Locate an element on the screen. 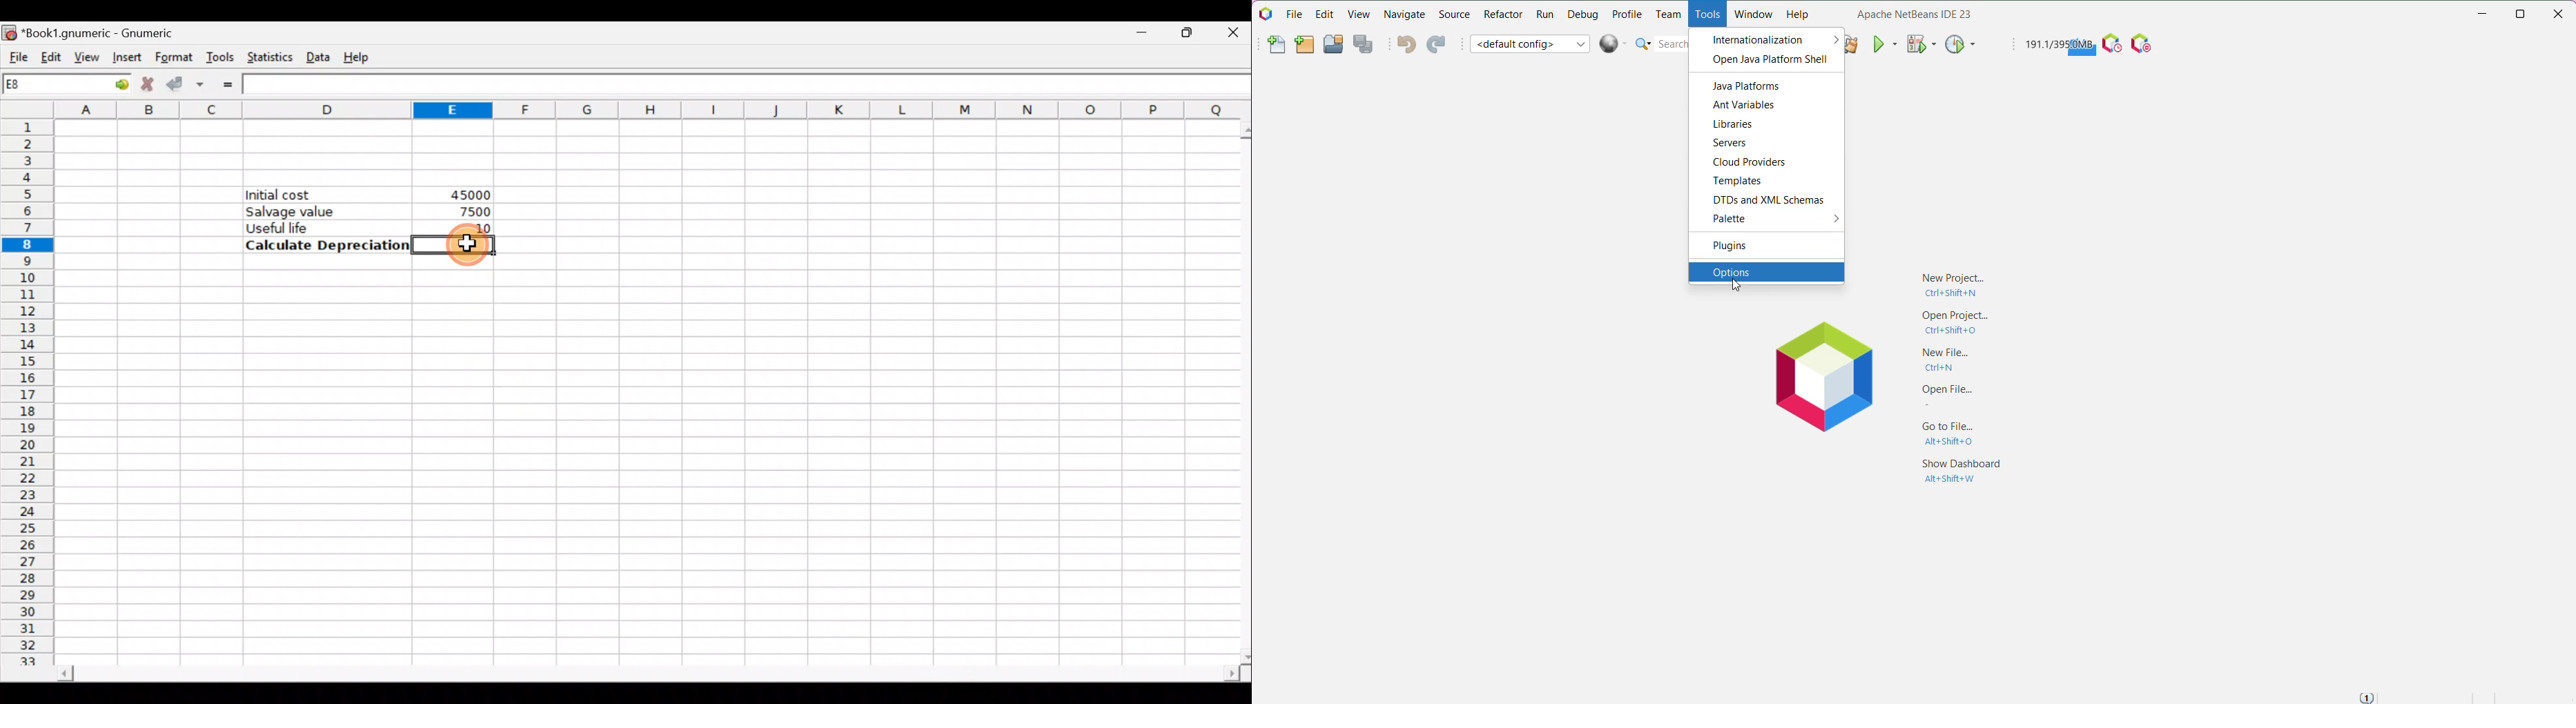 Image resolution: width=2576 pixels, height=728 pixels. Open Project is located at coordinates (1333, 43).